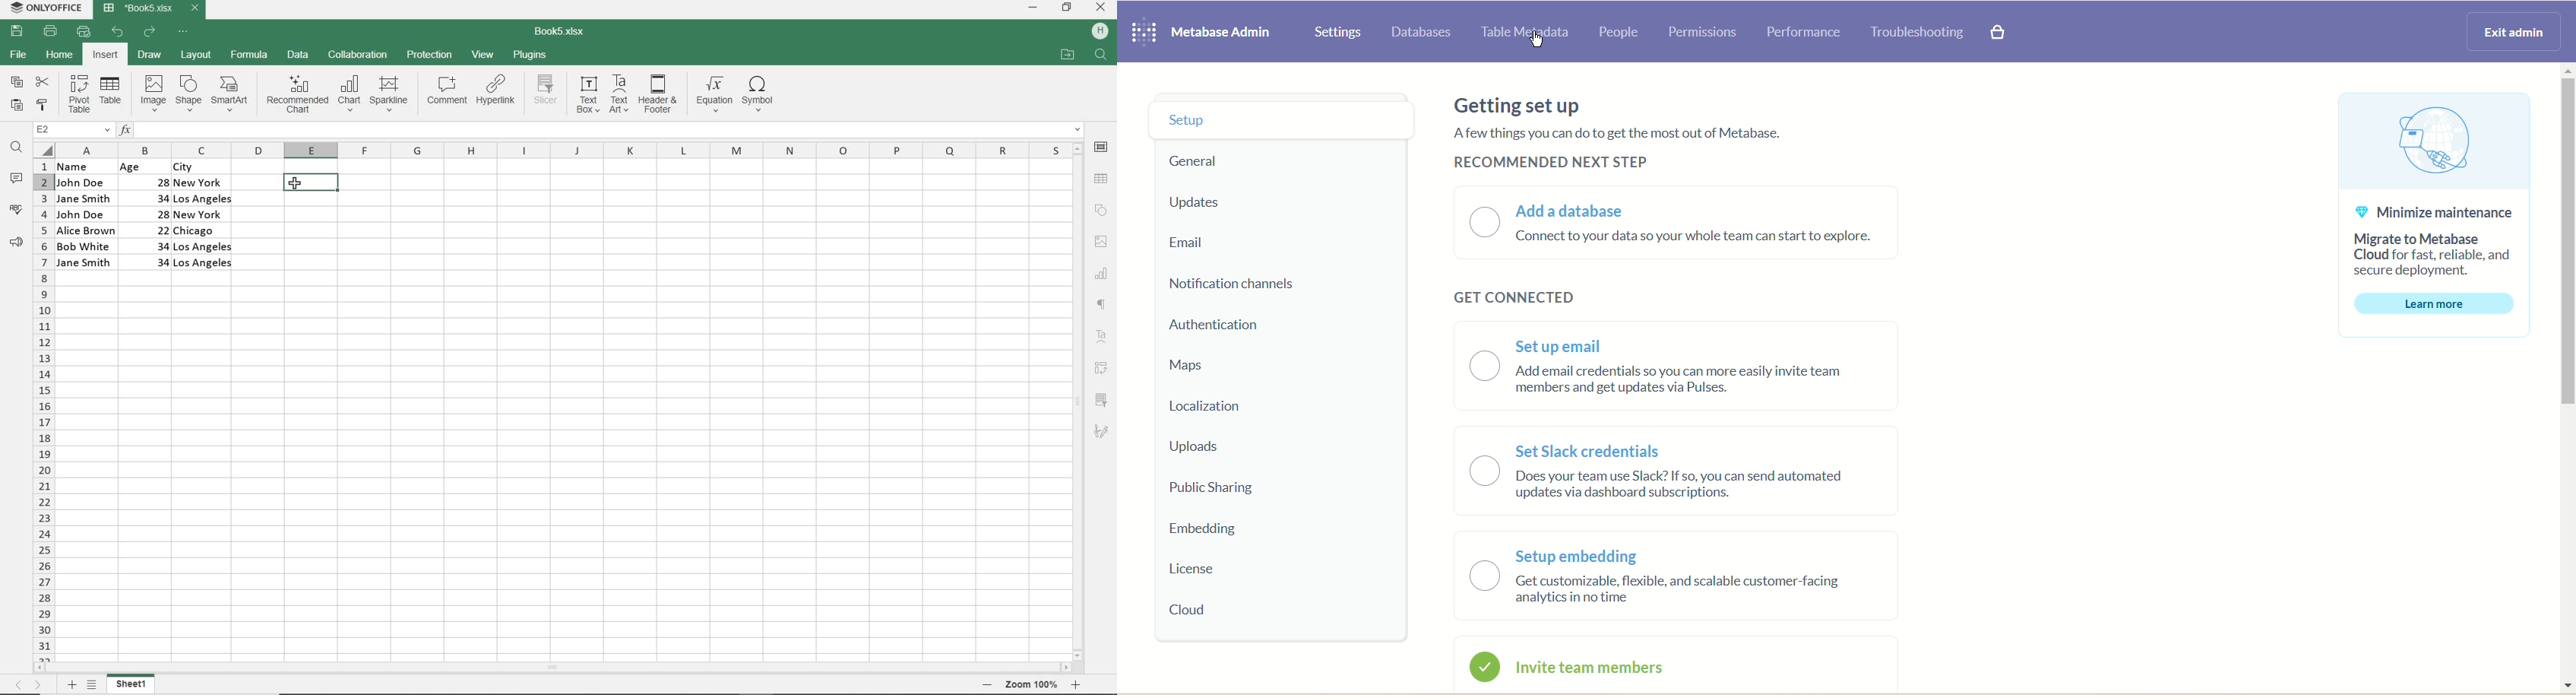  Describe the element at coordinates (562, 33) in the screenshot. I see `DOCUMENT NAME` at that location.